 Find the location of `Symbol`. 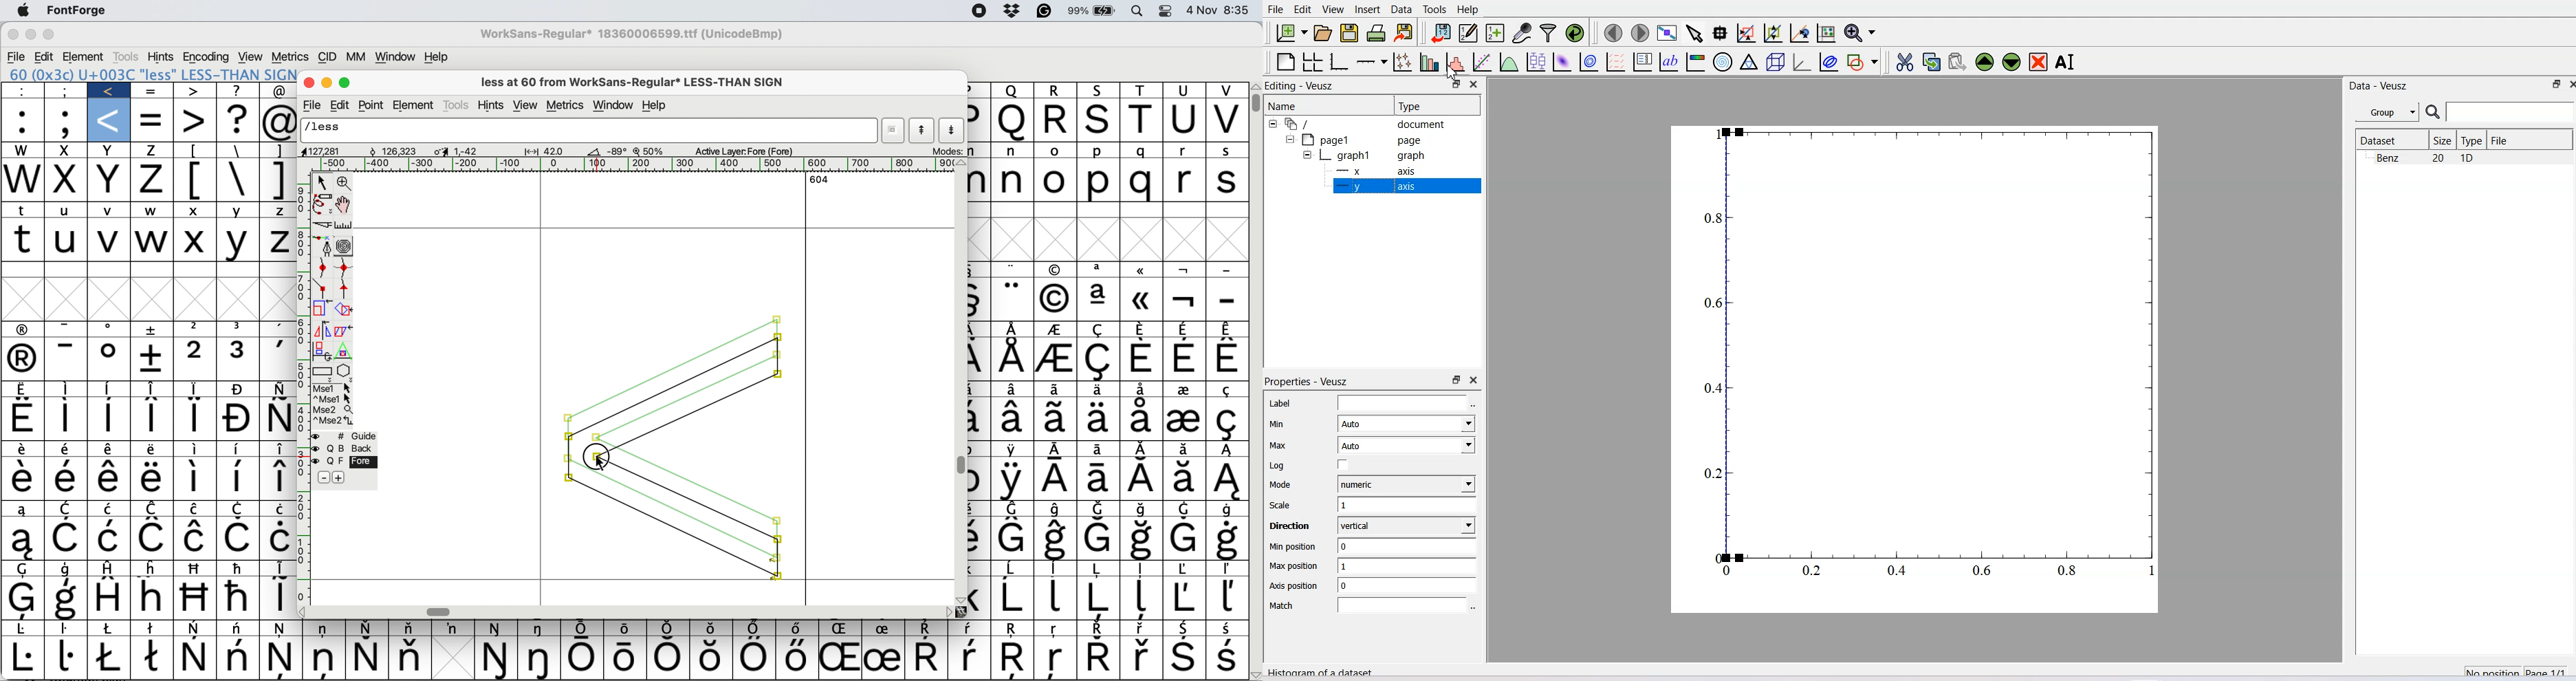

Symbol is located at coordinates (585, 658).